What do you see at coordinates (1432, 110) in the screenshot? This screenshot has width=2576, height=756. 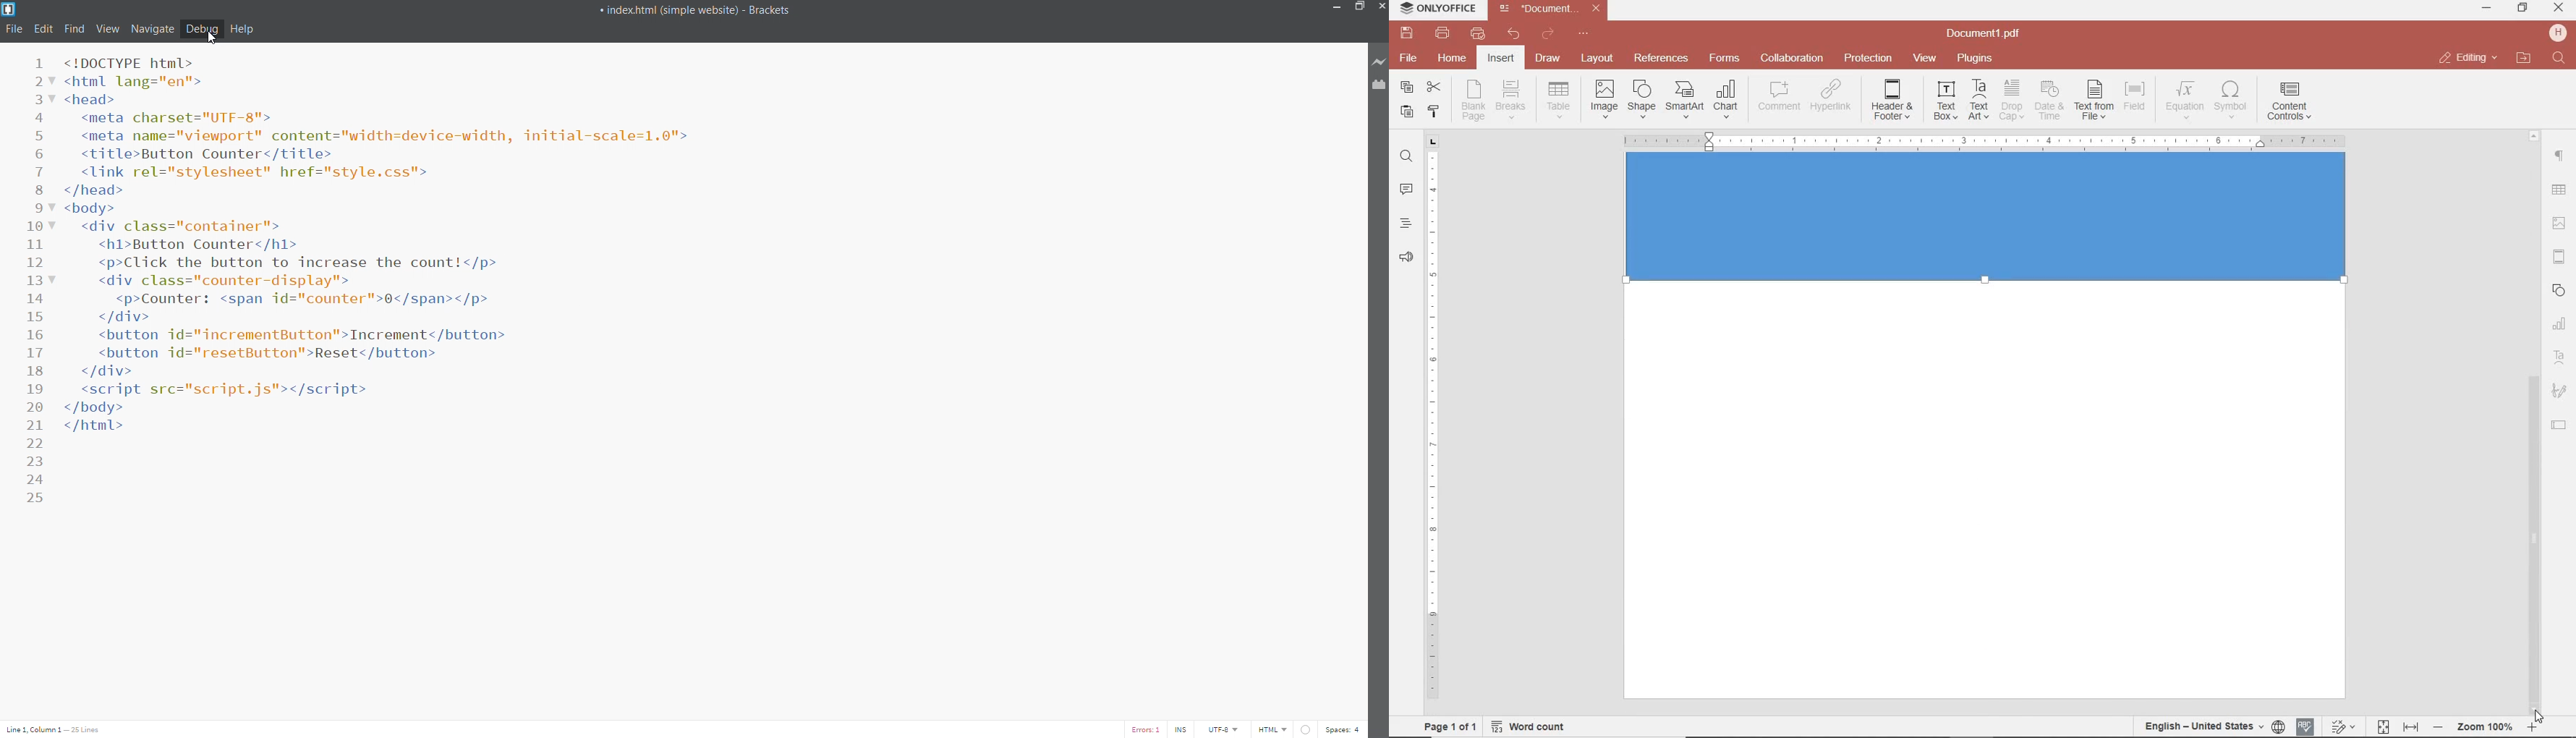 I see `copy style` at bounding box center [1432, 110].